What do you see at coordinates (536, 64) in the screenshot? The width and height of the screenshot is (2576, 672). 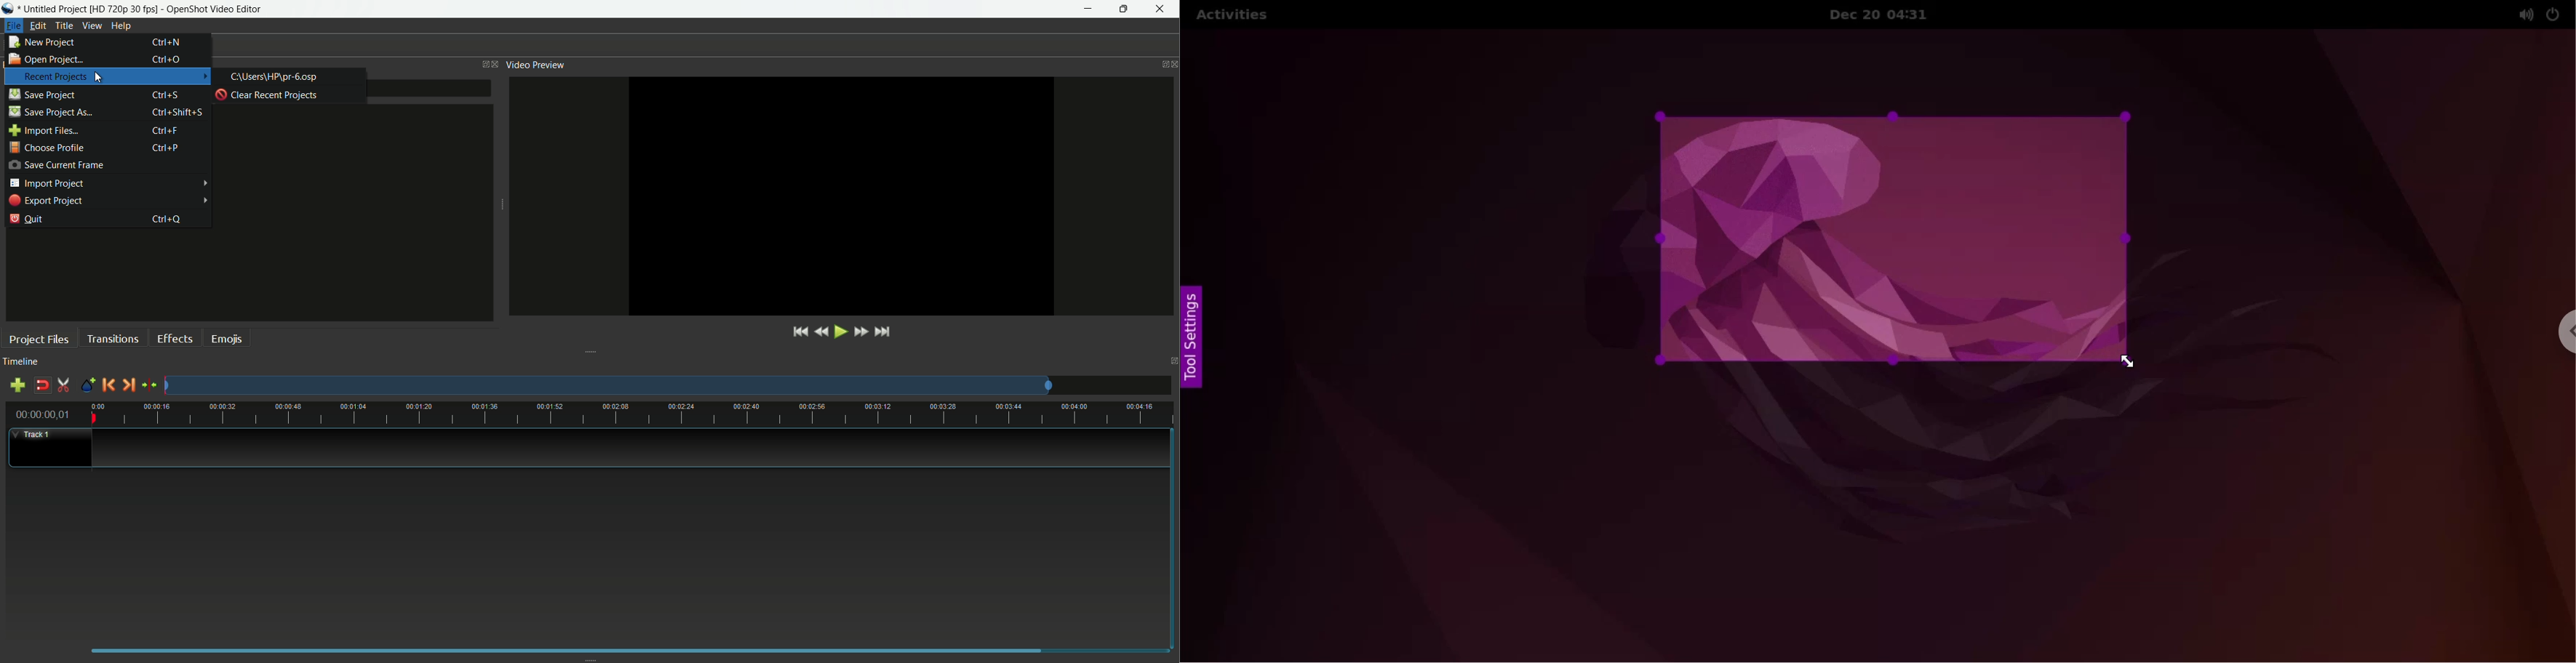 I see `video preview` at bounding box center [536, 64].